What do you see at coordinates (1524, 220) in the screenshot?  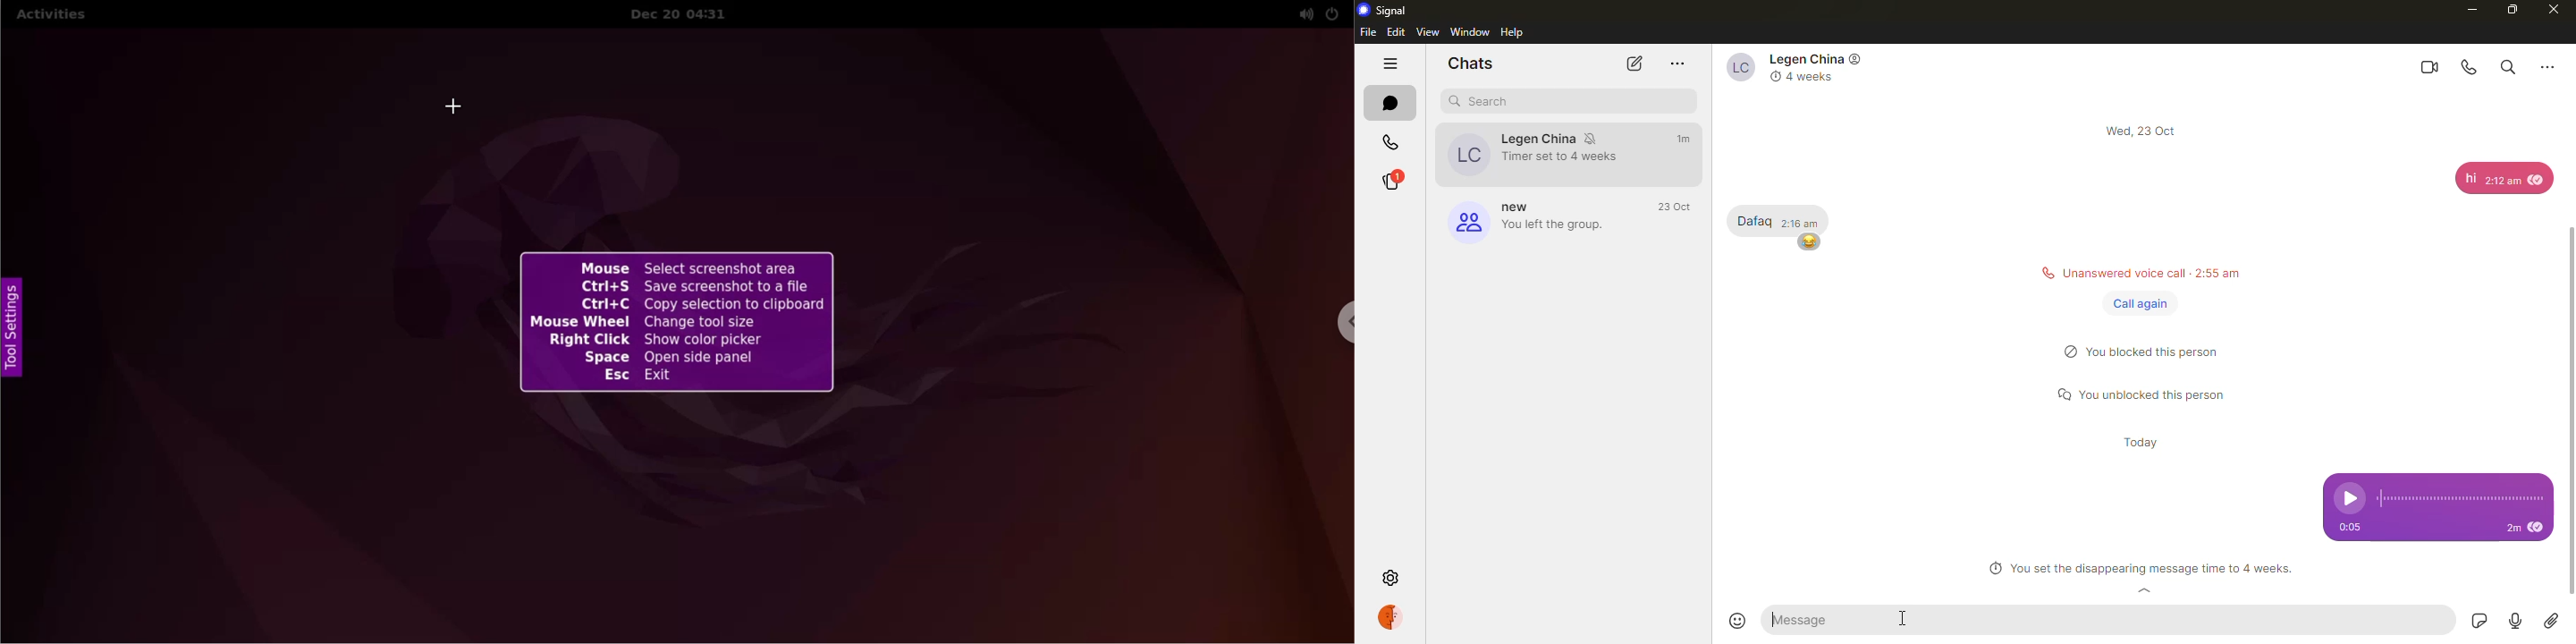 I see `new You left the group.` at bounding box center [1524, 220].